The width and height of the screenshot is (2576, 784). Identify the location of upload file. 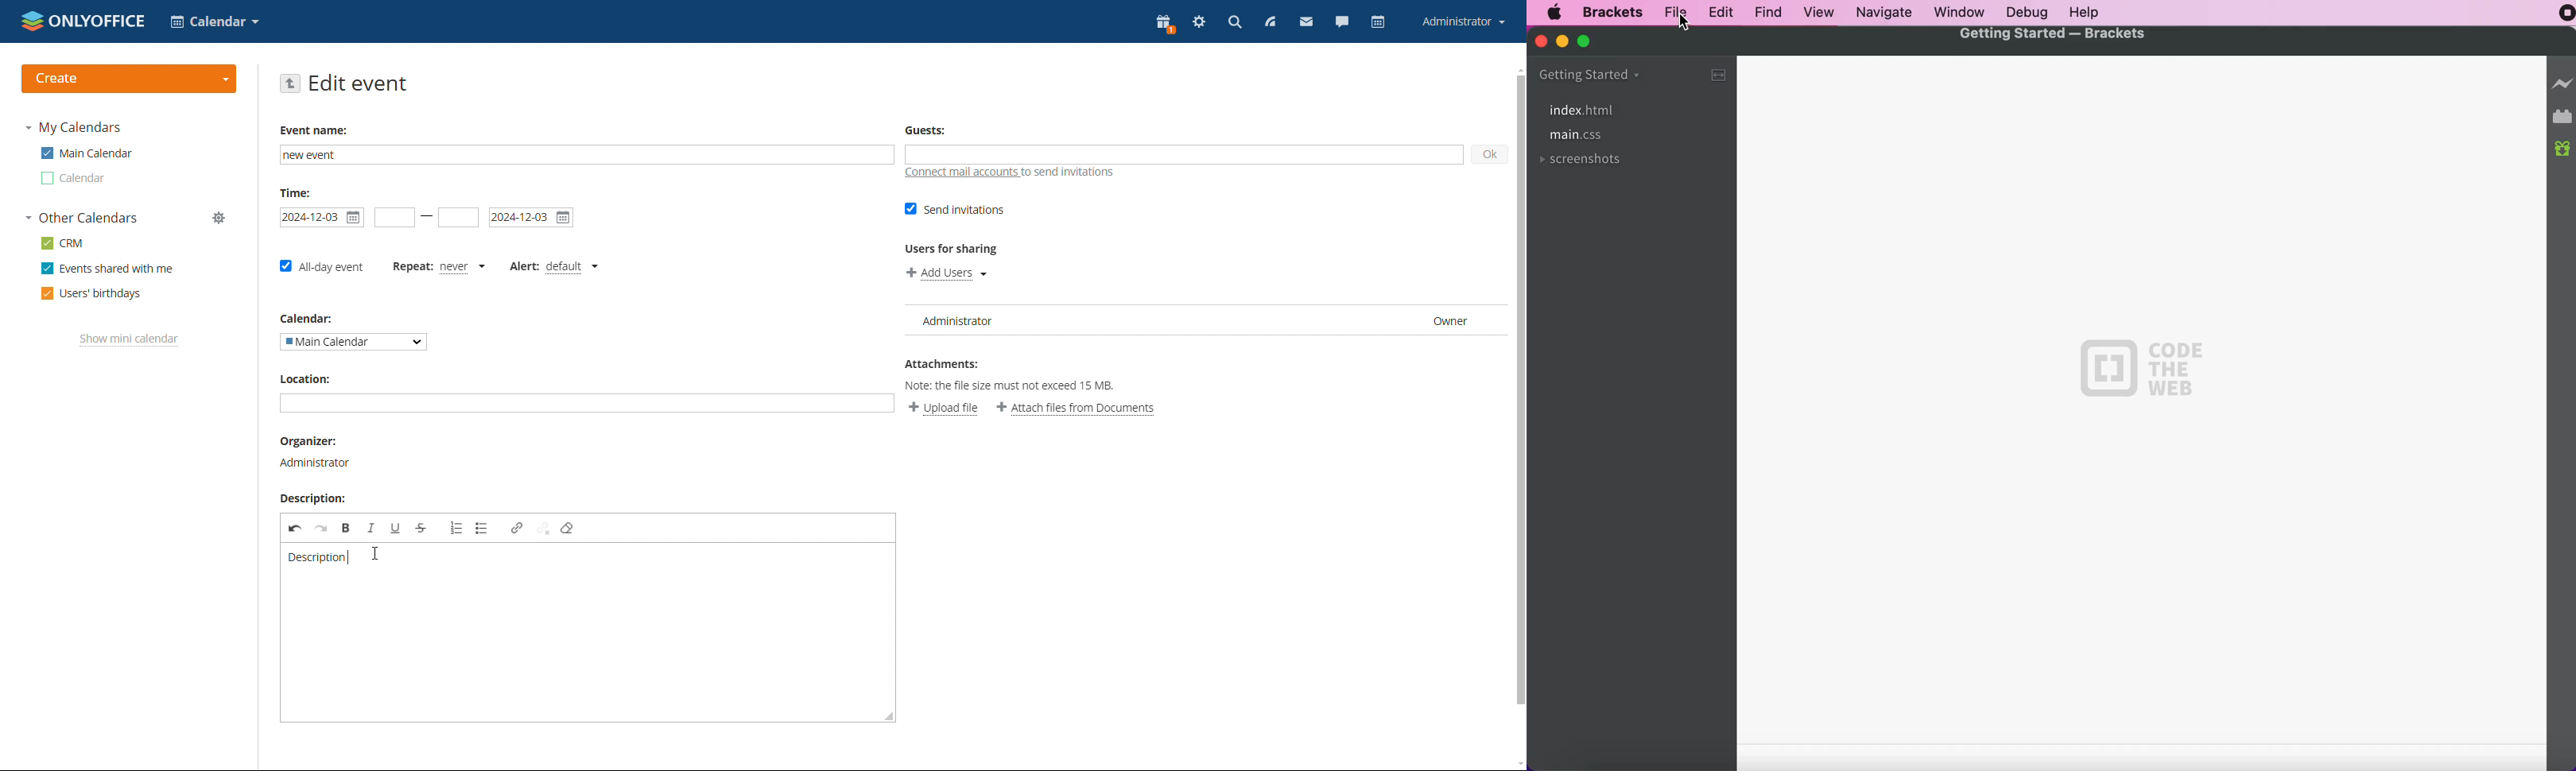
(944, 409).